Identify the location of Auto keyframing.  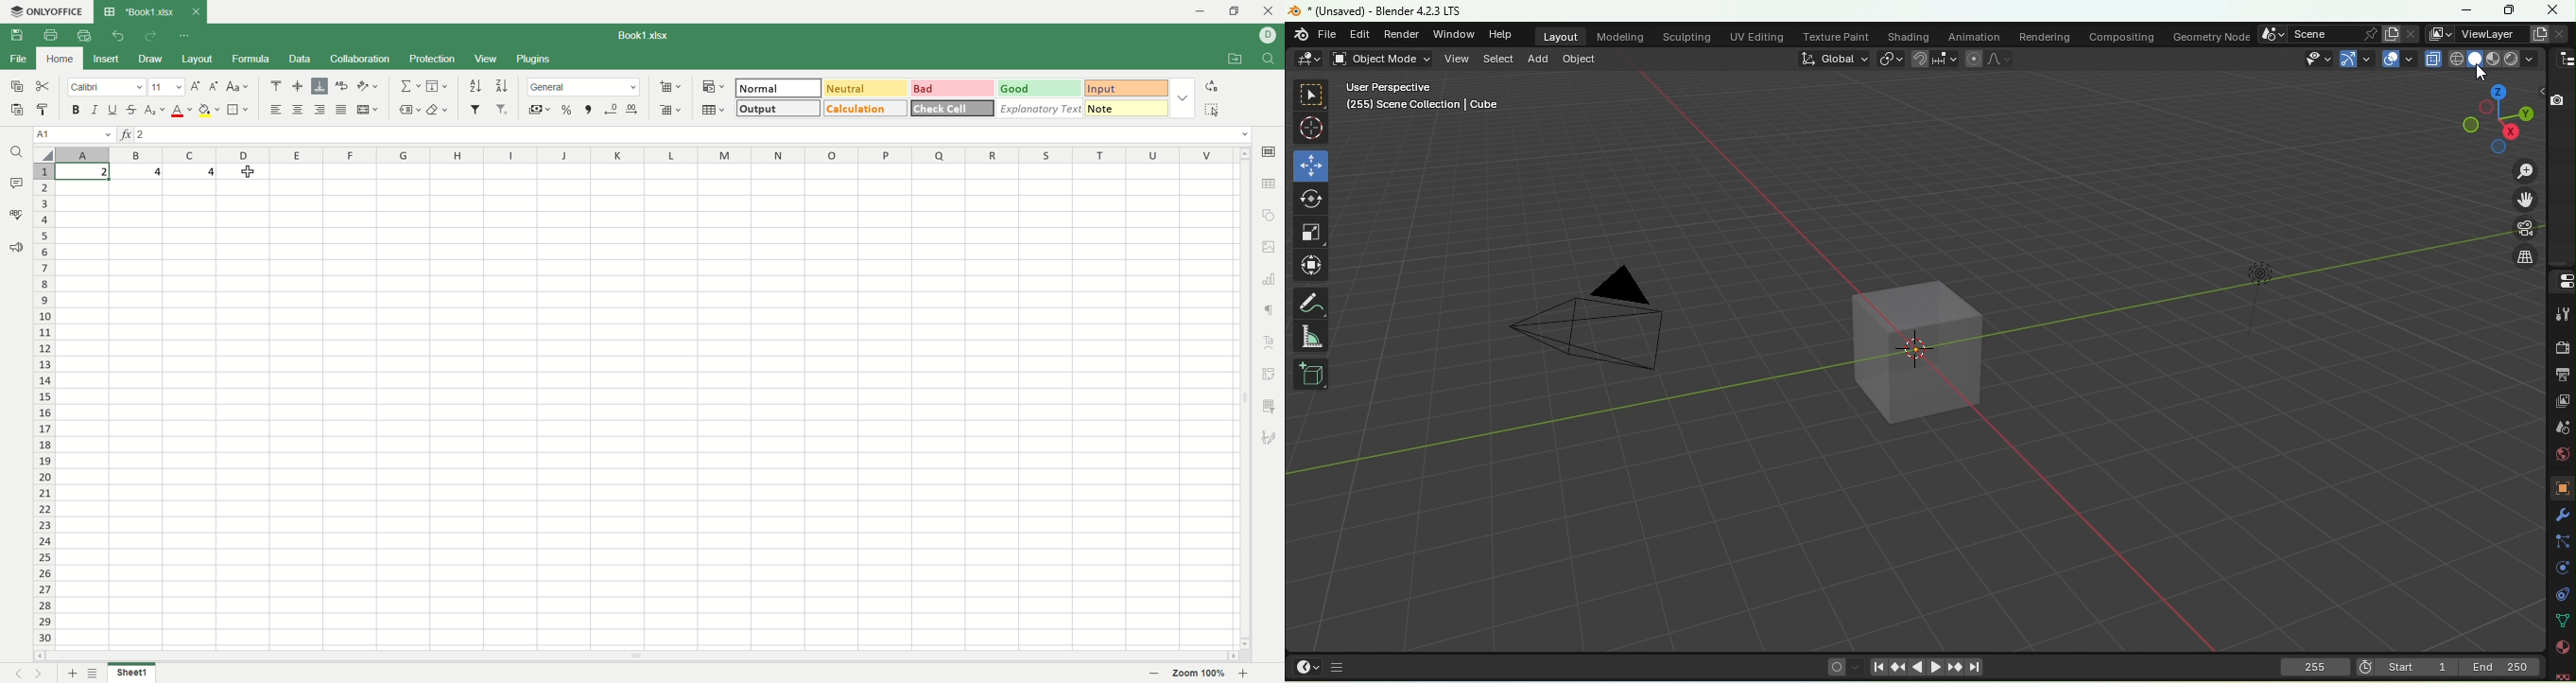
(1857, 669).